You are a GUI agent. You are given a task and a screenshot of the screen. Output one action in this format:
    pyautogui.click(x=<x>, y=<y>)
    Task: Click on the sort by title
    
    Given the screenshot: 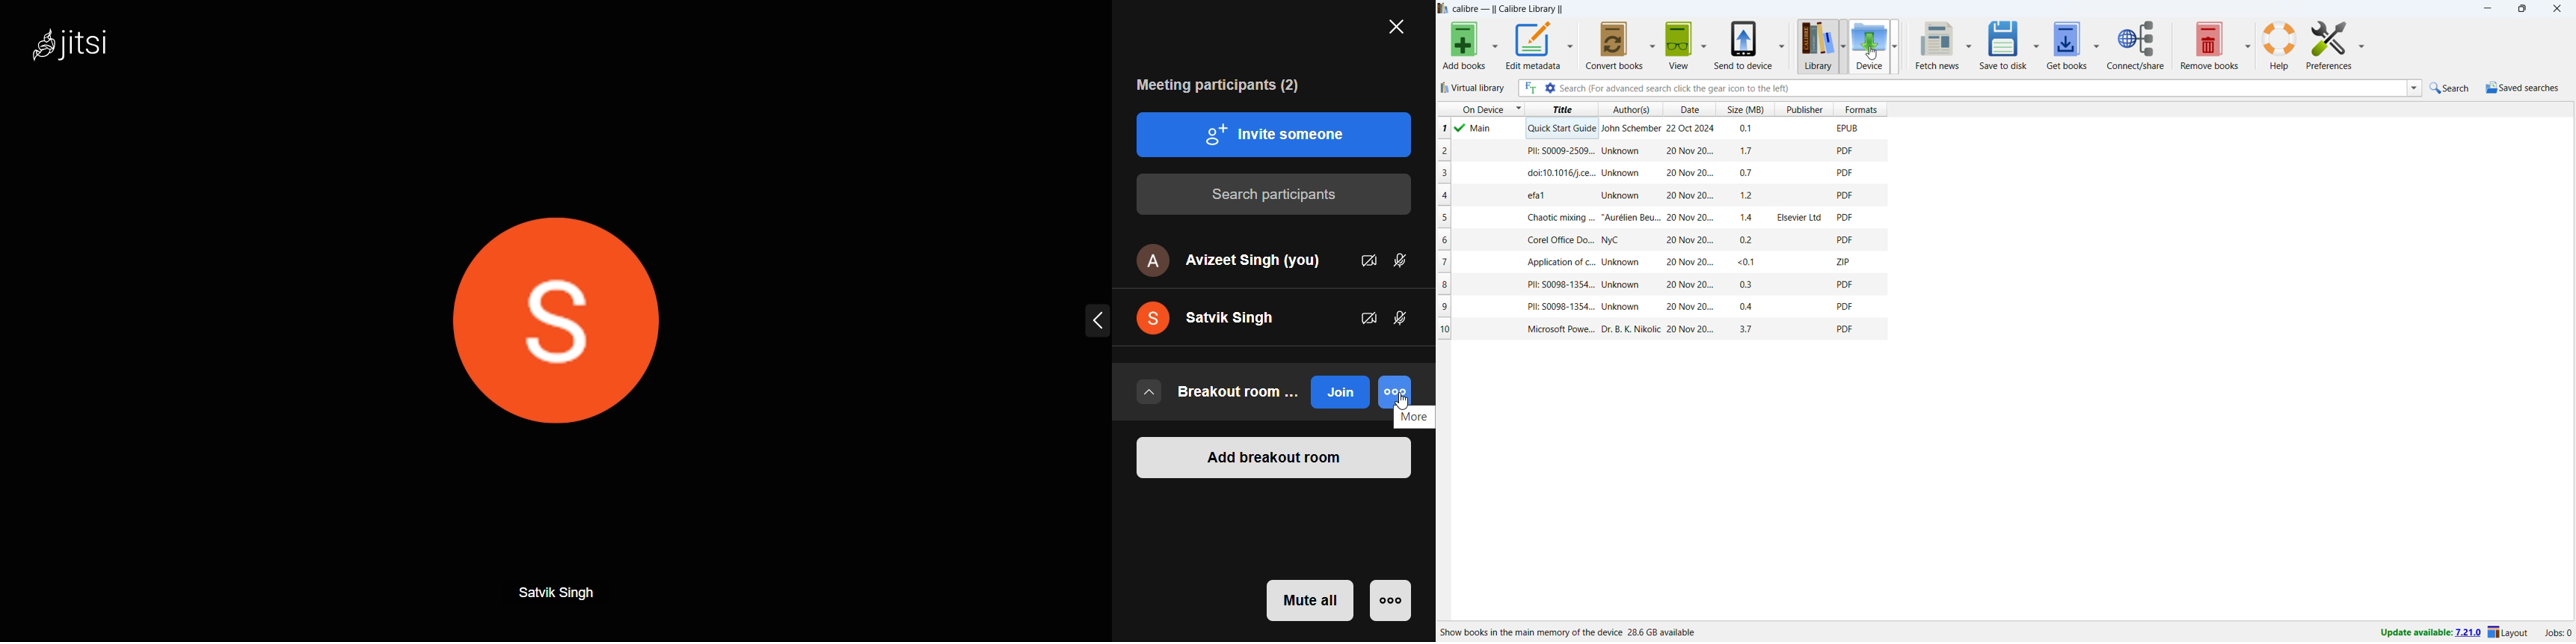 What is the action you would take?
    pyautogui.click(x=1560, y=109)
    